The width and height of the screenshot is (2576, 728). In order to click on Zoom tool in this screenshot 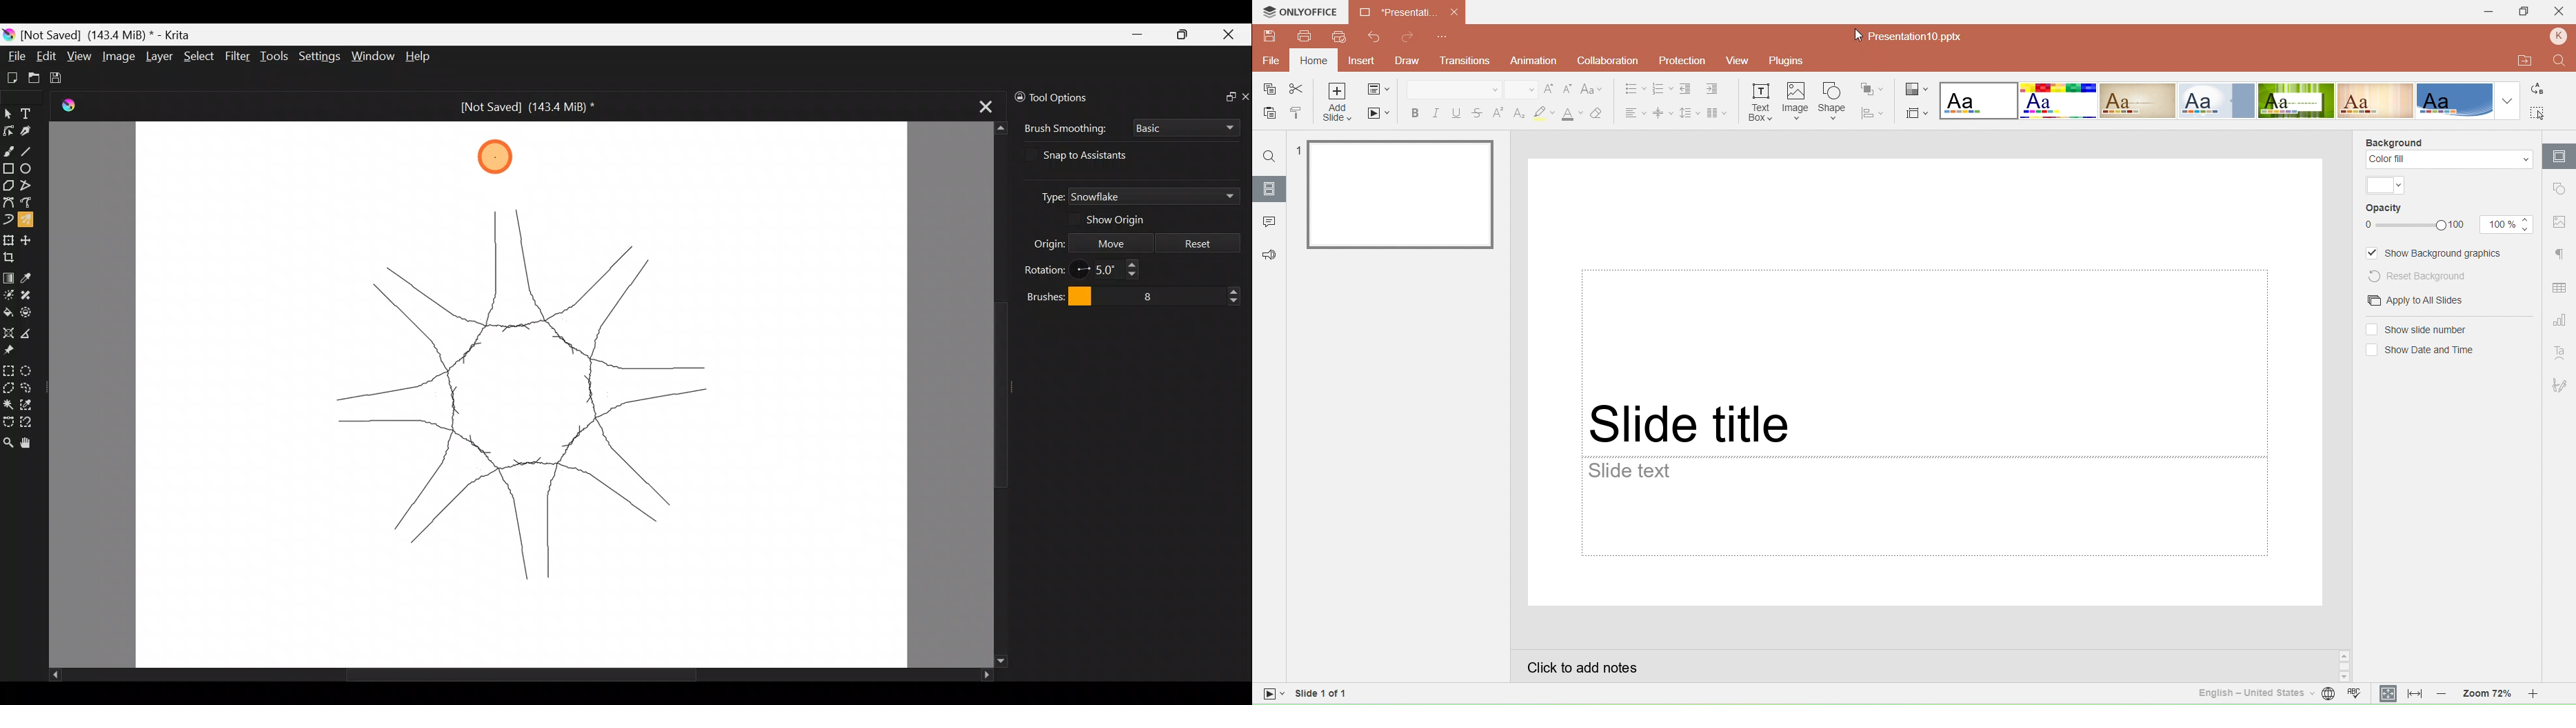, I will do `click(8, 445)`.